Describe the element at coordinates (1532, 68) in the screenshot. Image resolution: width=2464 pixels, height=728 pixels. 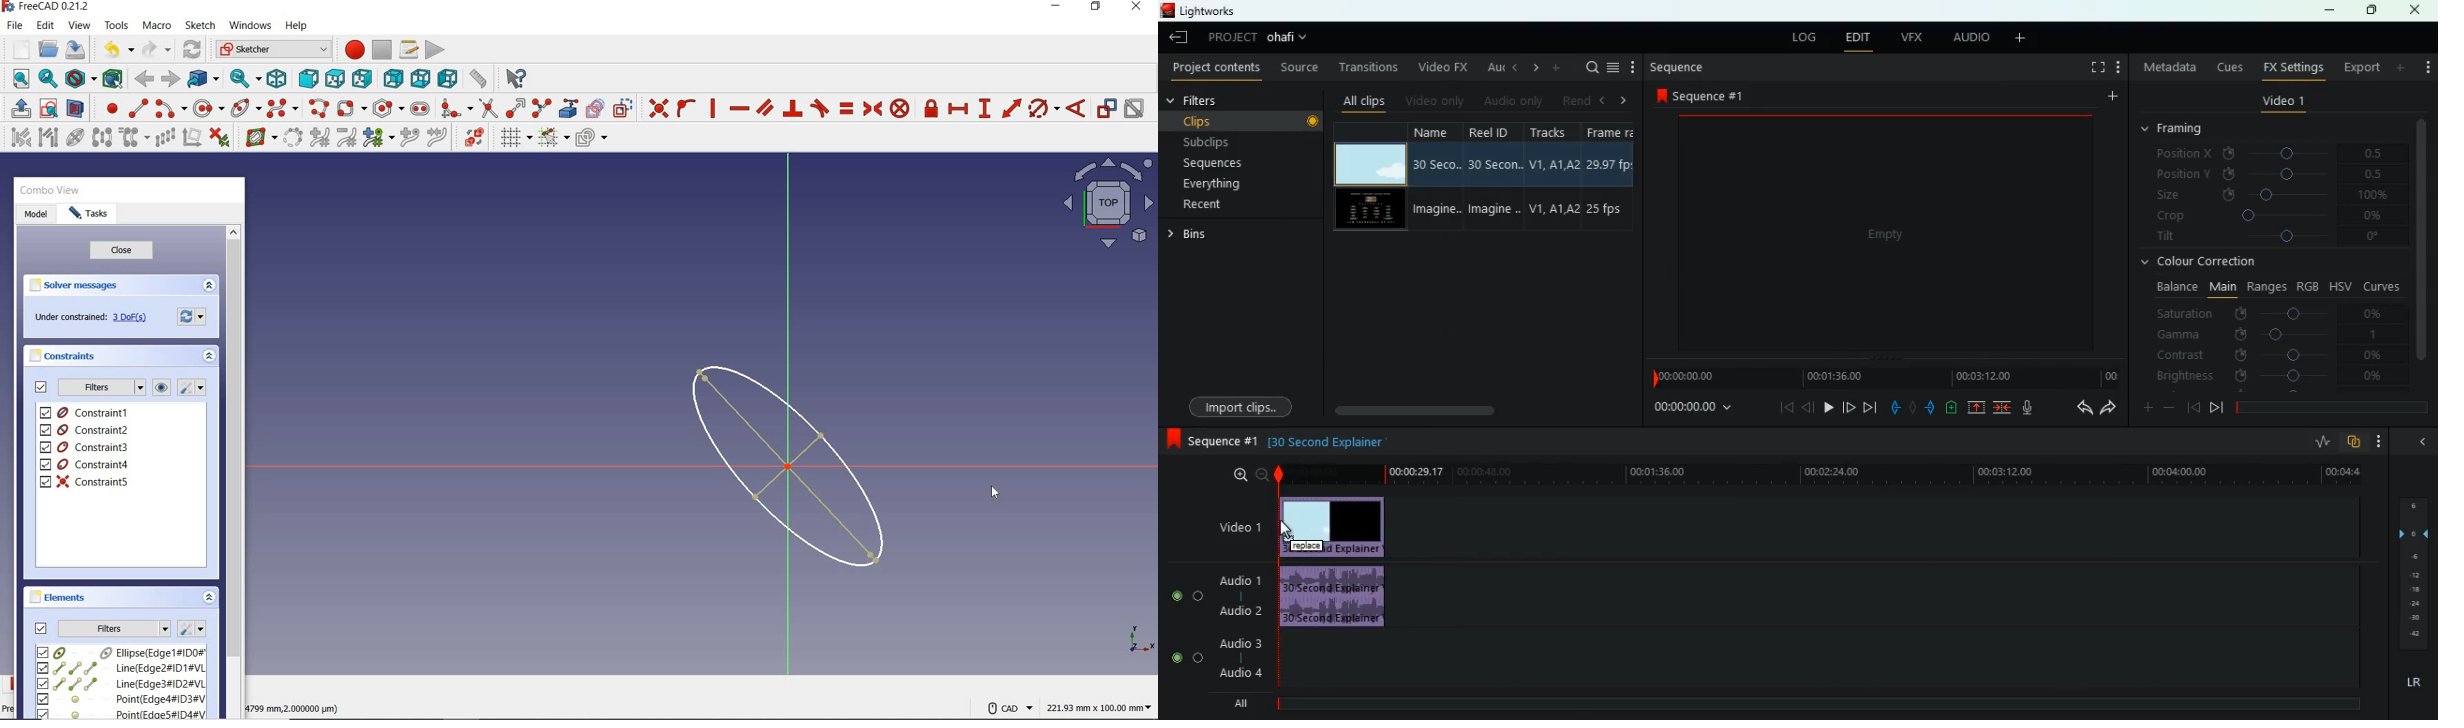
I see `change` at that location.